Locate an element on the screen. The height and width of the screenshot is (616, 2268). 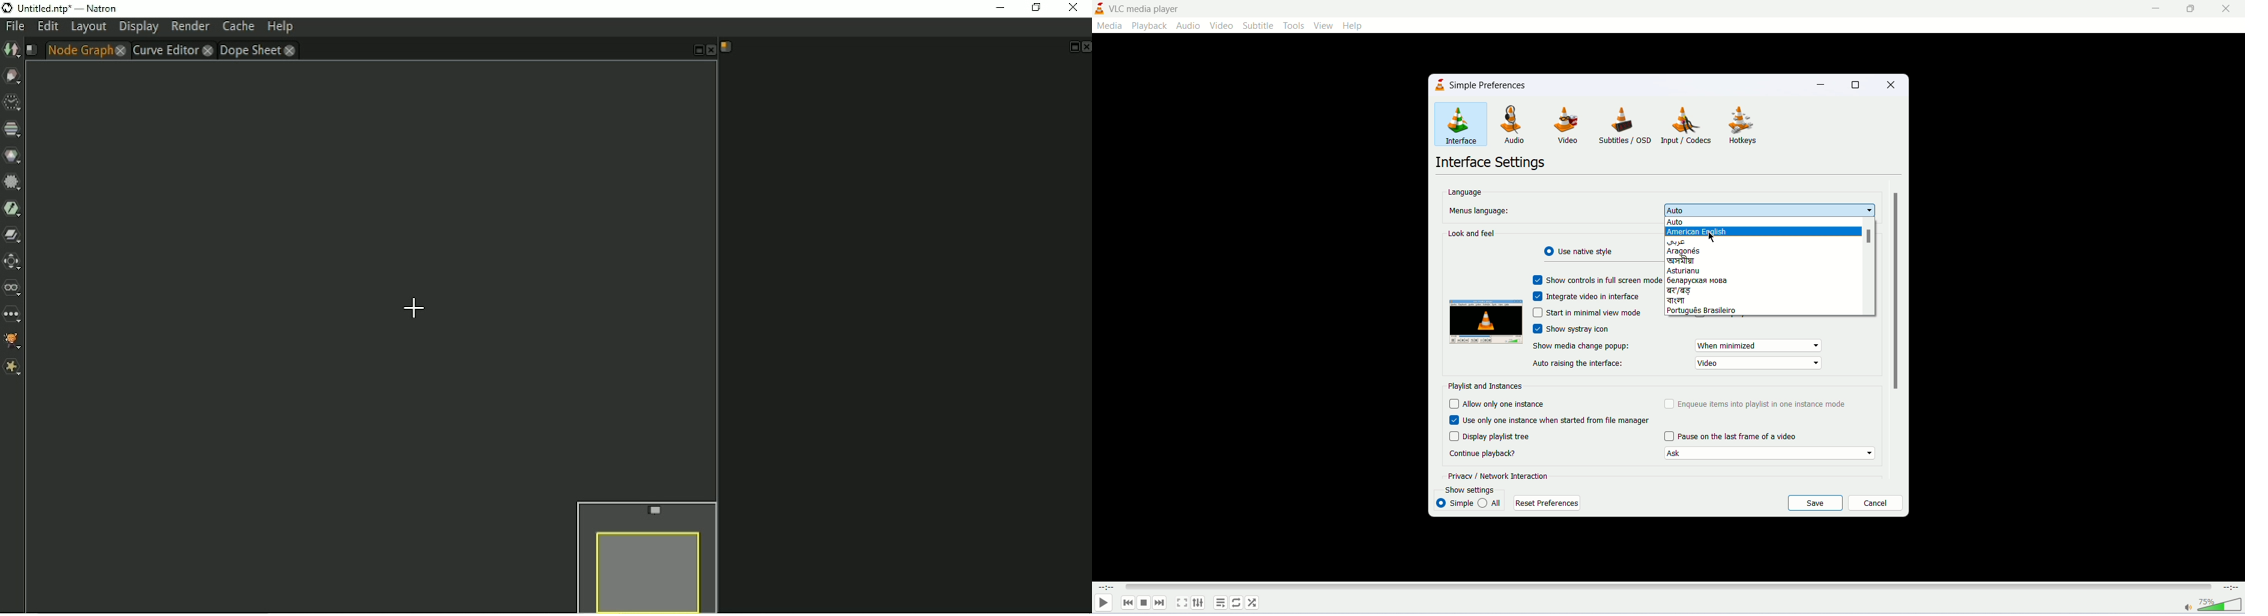
vlc media player is located at coordinates (1147, 7).